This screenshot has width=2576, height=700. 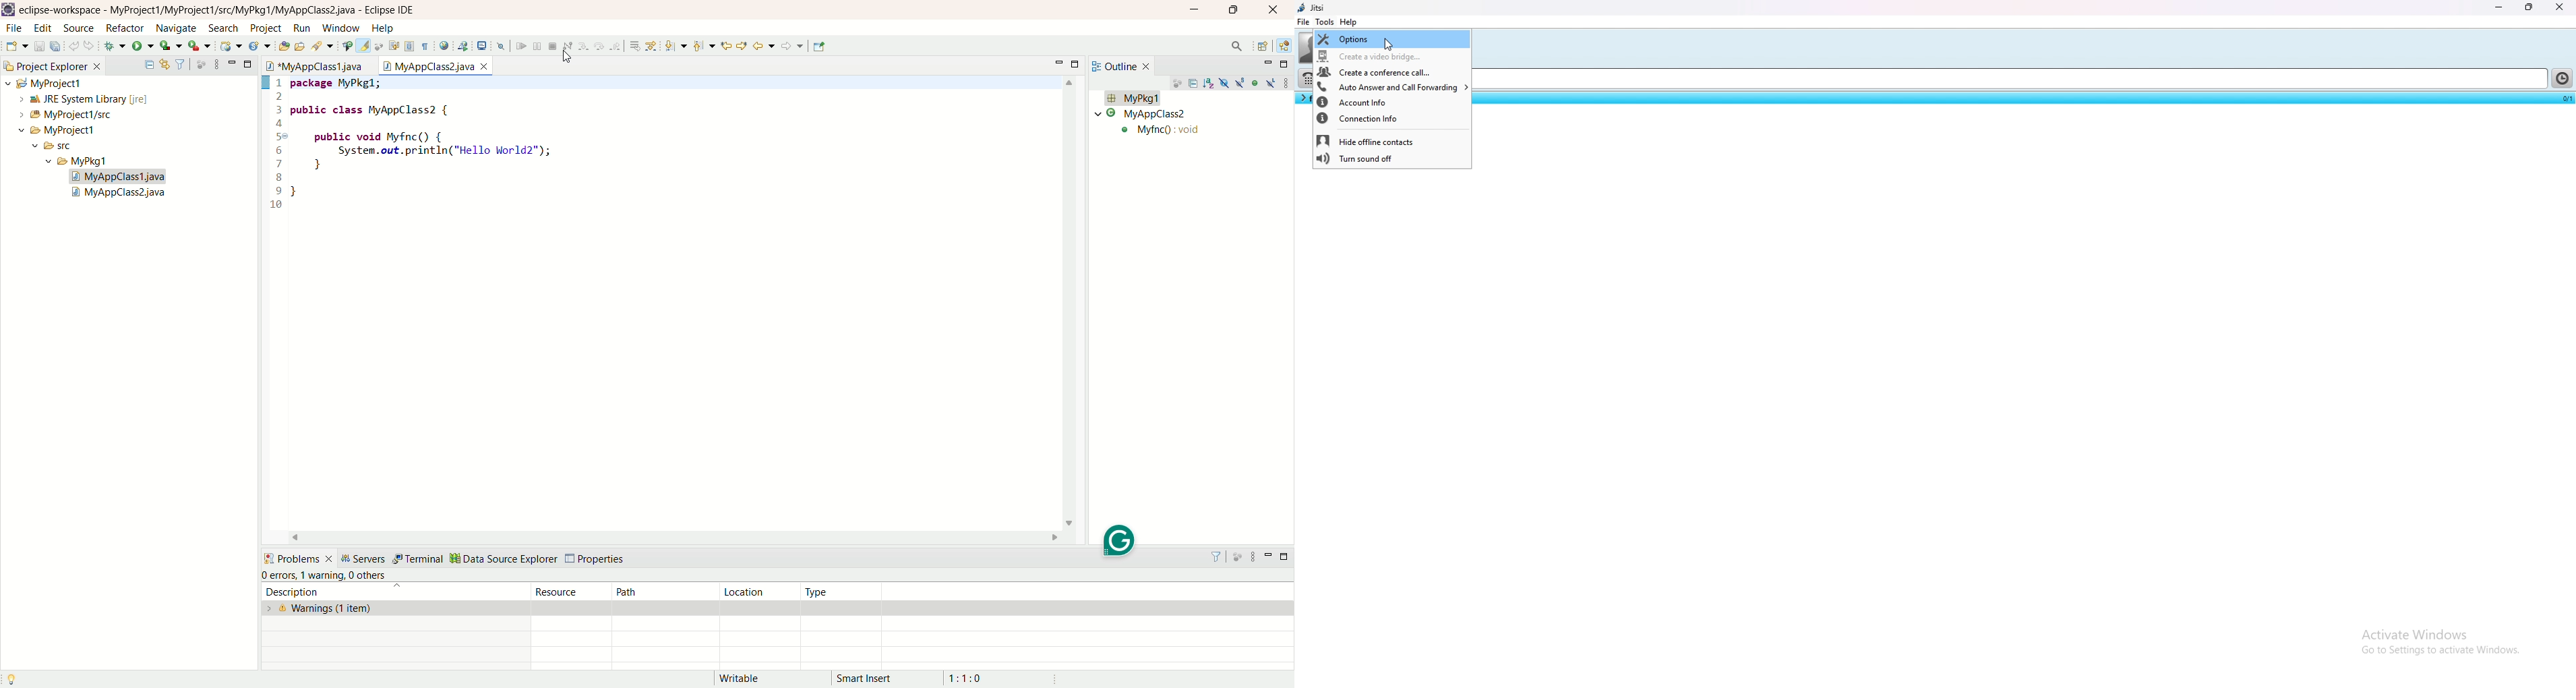 I want to click on 8: 2: 135, so click(x=986, y=677).